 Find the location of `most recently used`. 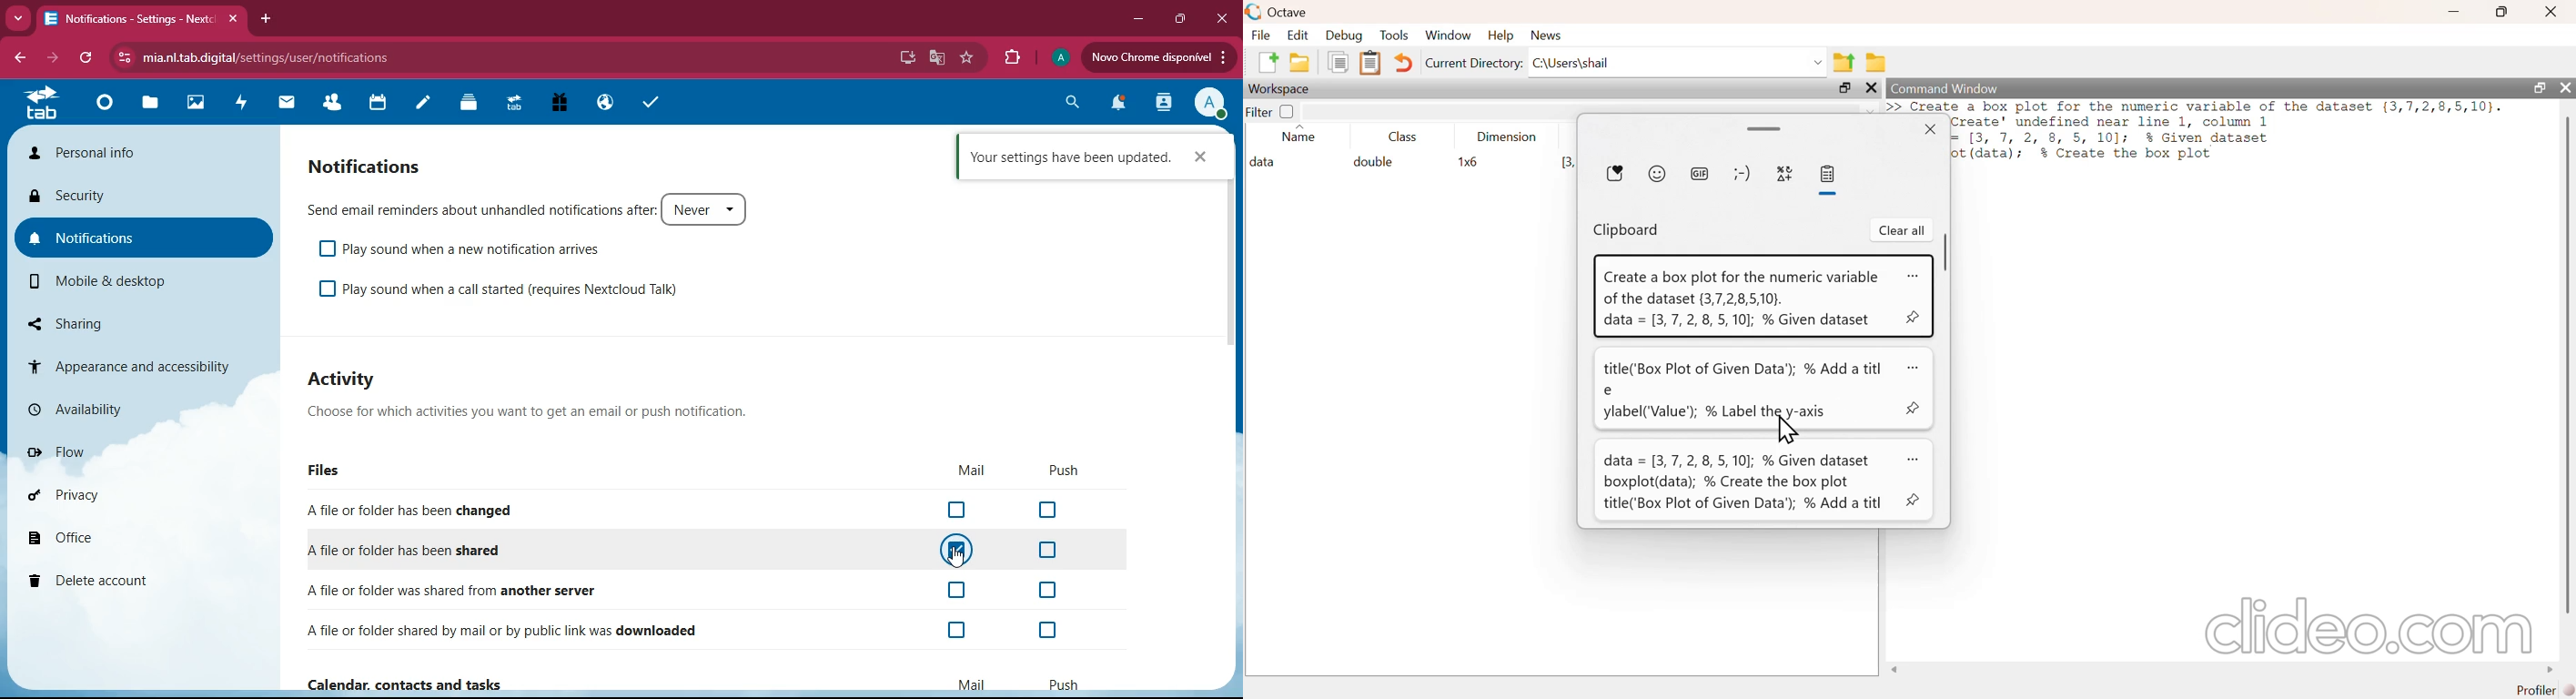

most recently used is located at coordinates (1607, 172).